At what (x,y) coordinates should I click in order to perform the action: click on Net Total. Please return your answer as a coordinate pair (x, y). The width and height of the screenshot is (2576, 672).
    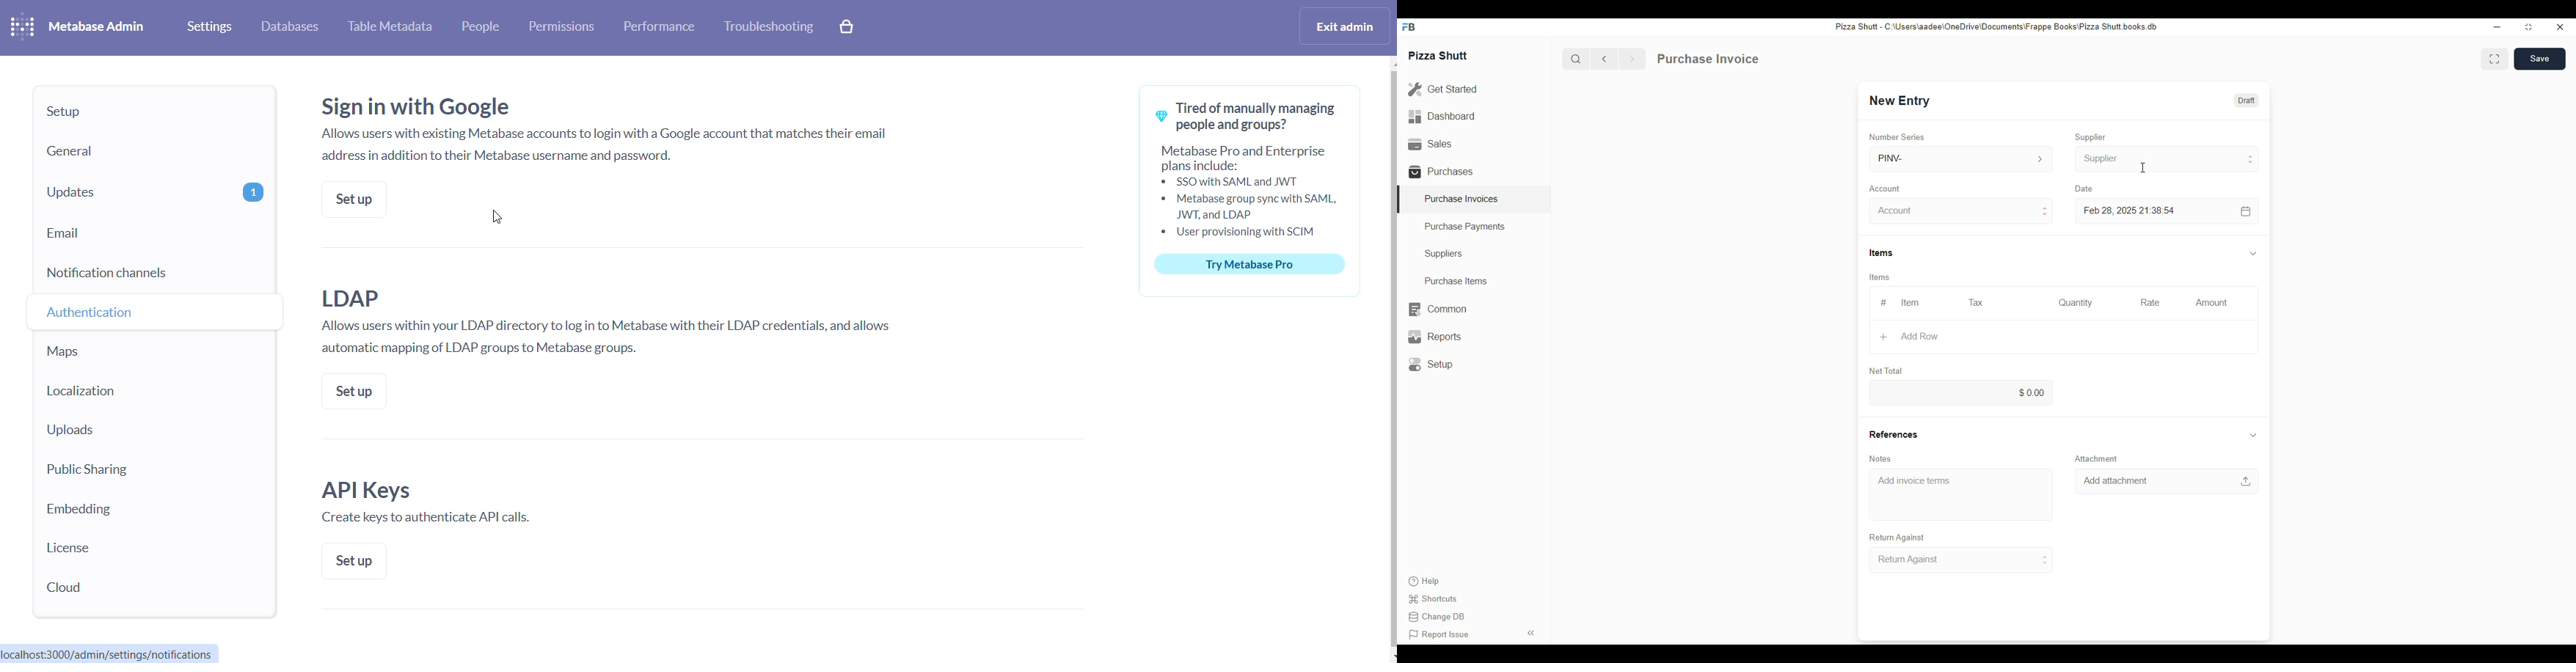
    Looking at the image, I should click on (1887, 371).